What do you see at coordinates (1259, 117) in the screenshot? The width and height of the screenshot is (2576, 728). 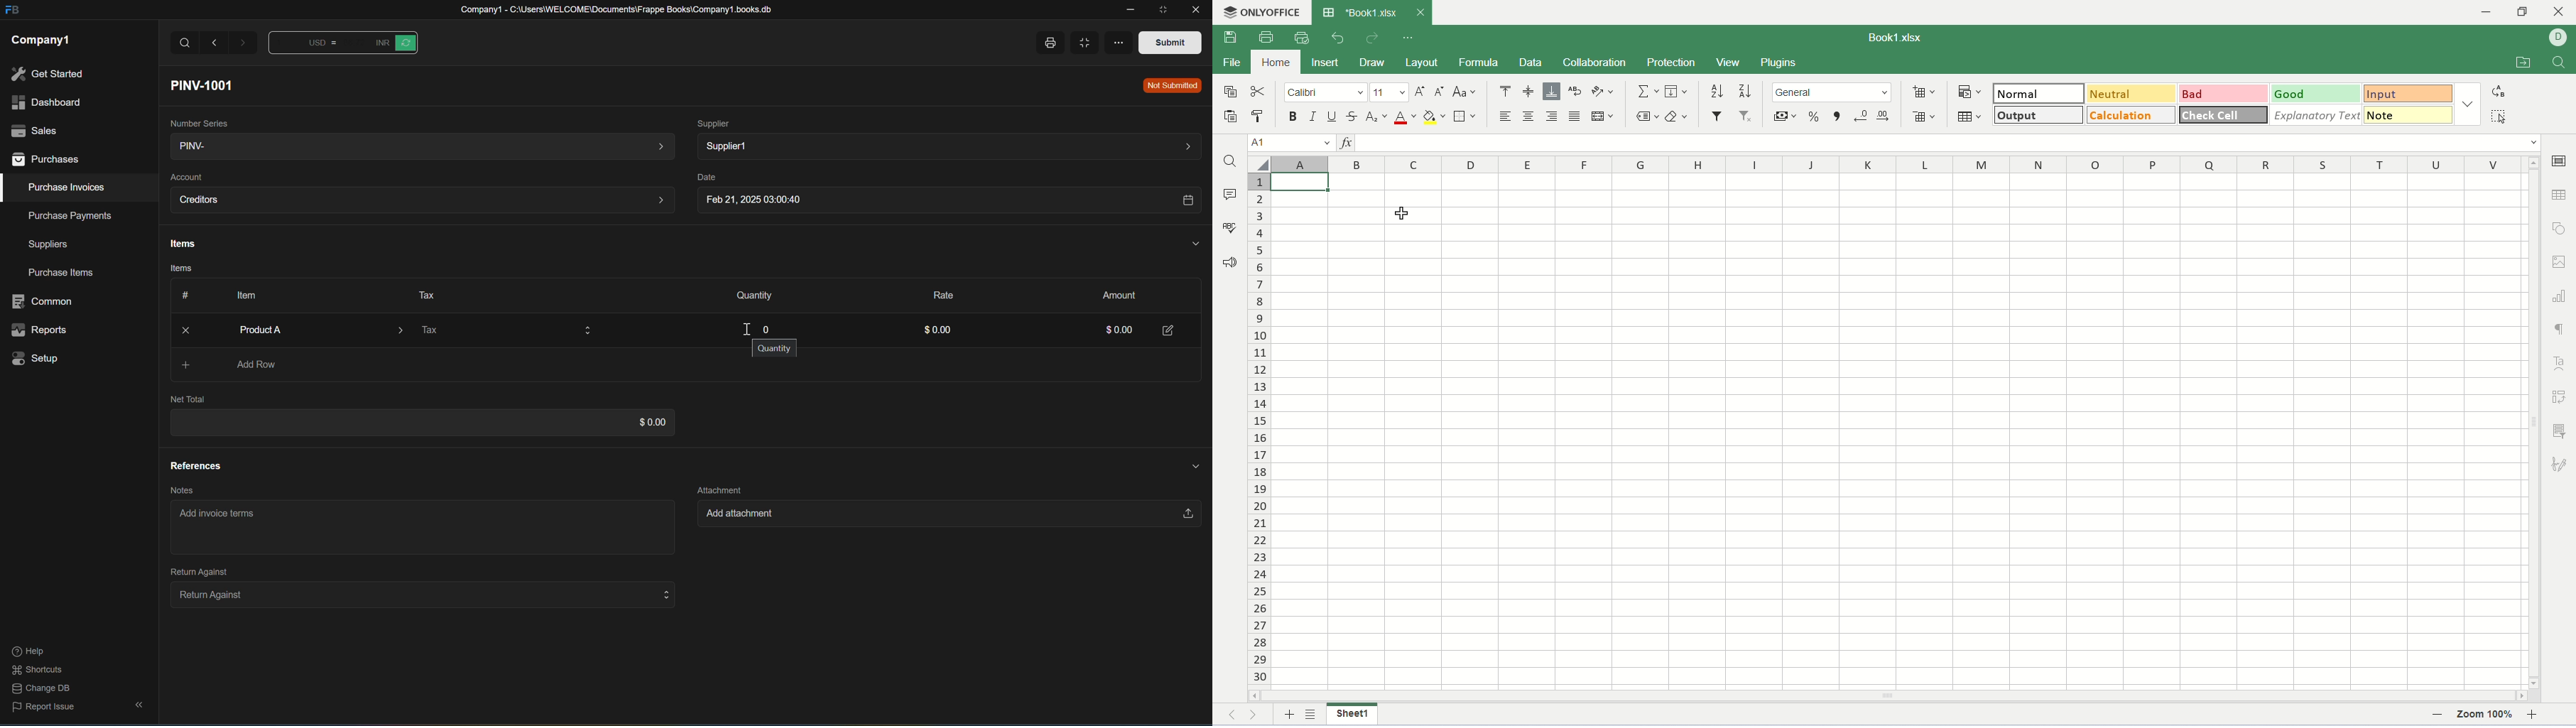 I see `copy style` at bounding box center [1259, 117].